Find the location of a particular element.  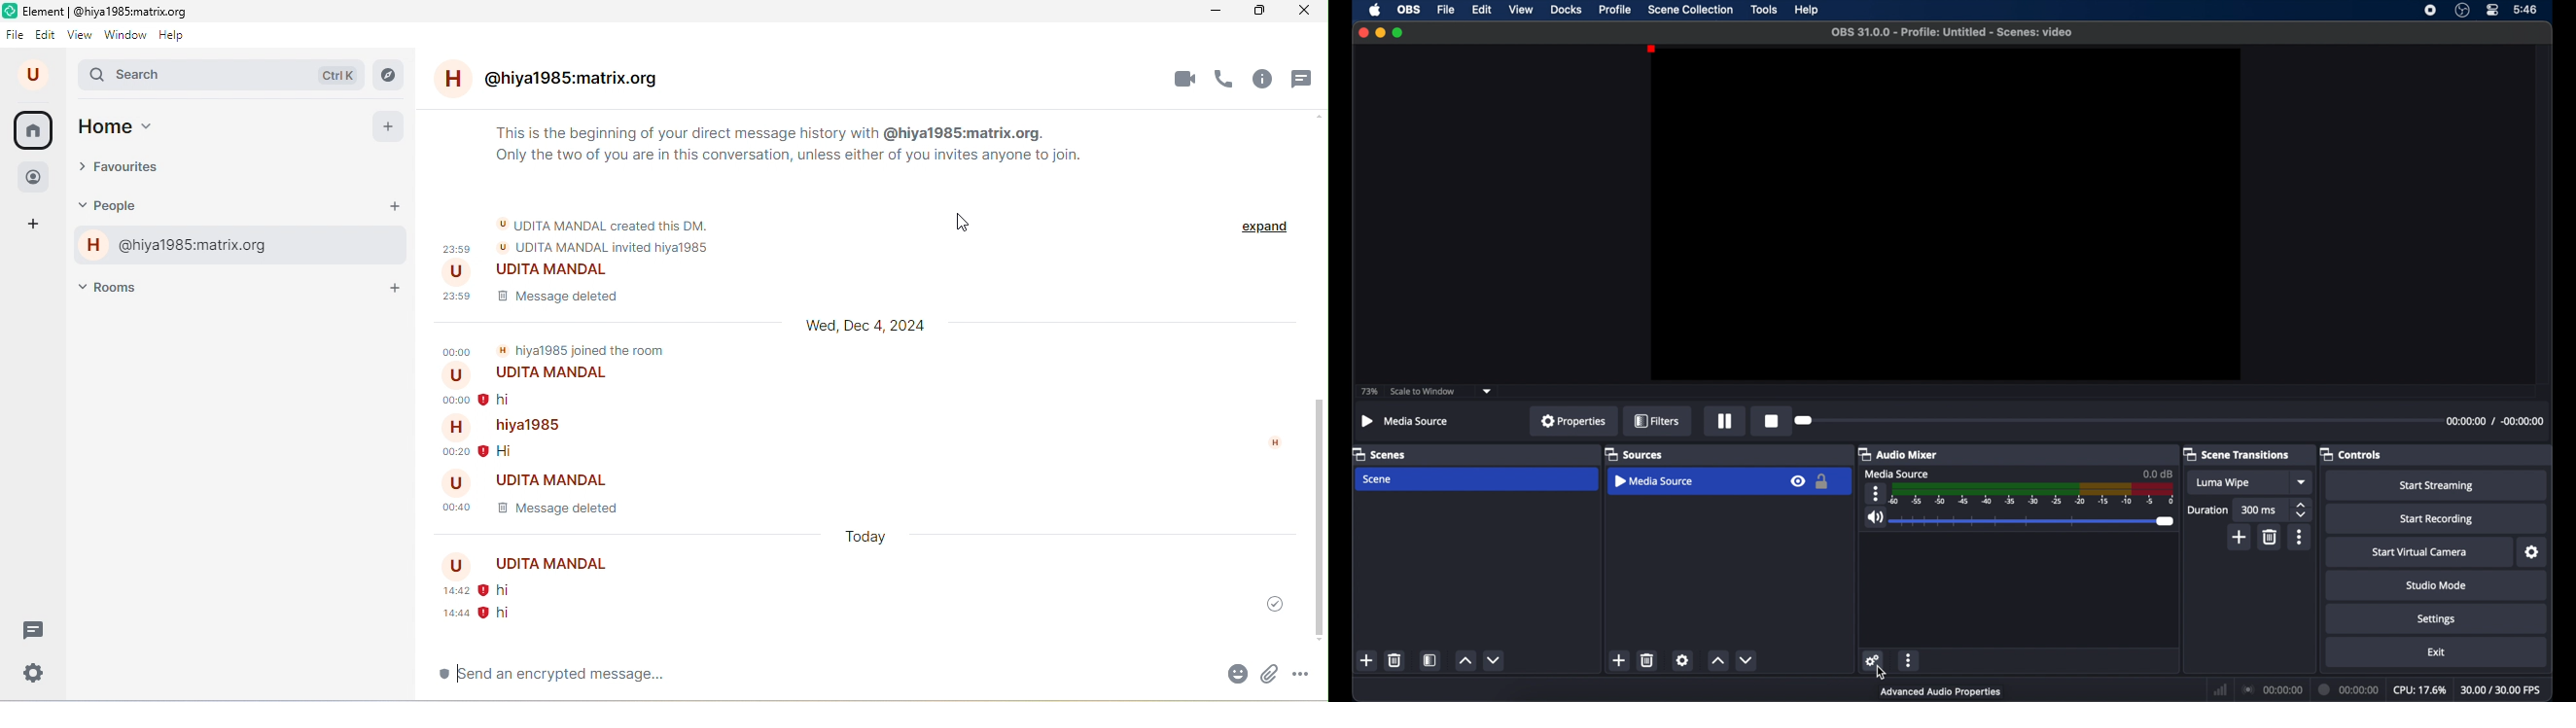

dropdown is located at coordinates (2303, 482).